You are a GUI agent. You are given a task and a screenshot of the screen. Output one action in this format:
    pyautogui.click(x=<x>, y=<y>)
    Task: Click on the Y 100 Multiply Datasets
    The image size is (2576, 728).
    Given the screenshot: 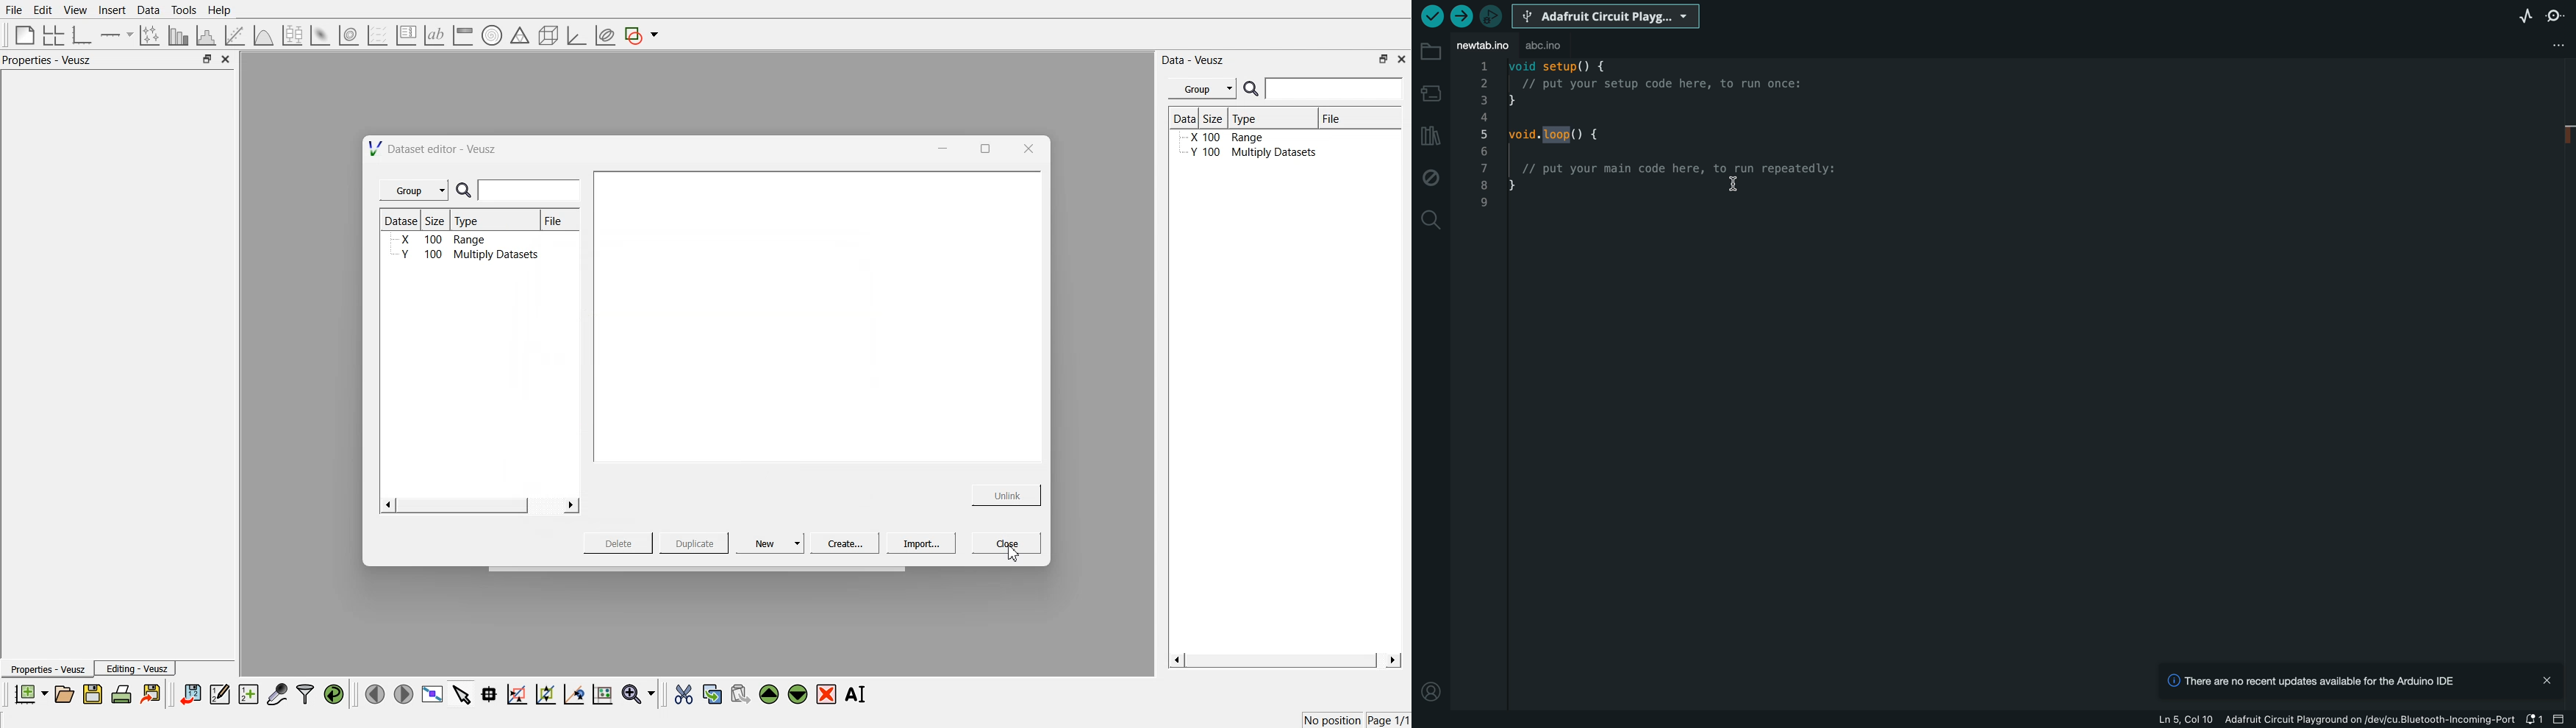 What is the action you would take?
    pyautogui.click(x=461, y=255)
    